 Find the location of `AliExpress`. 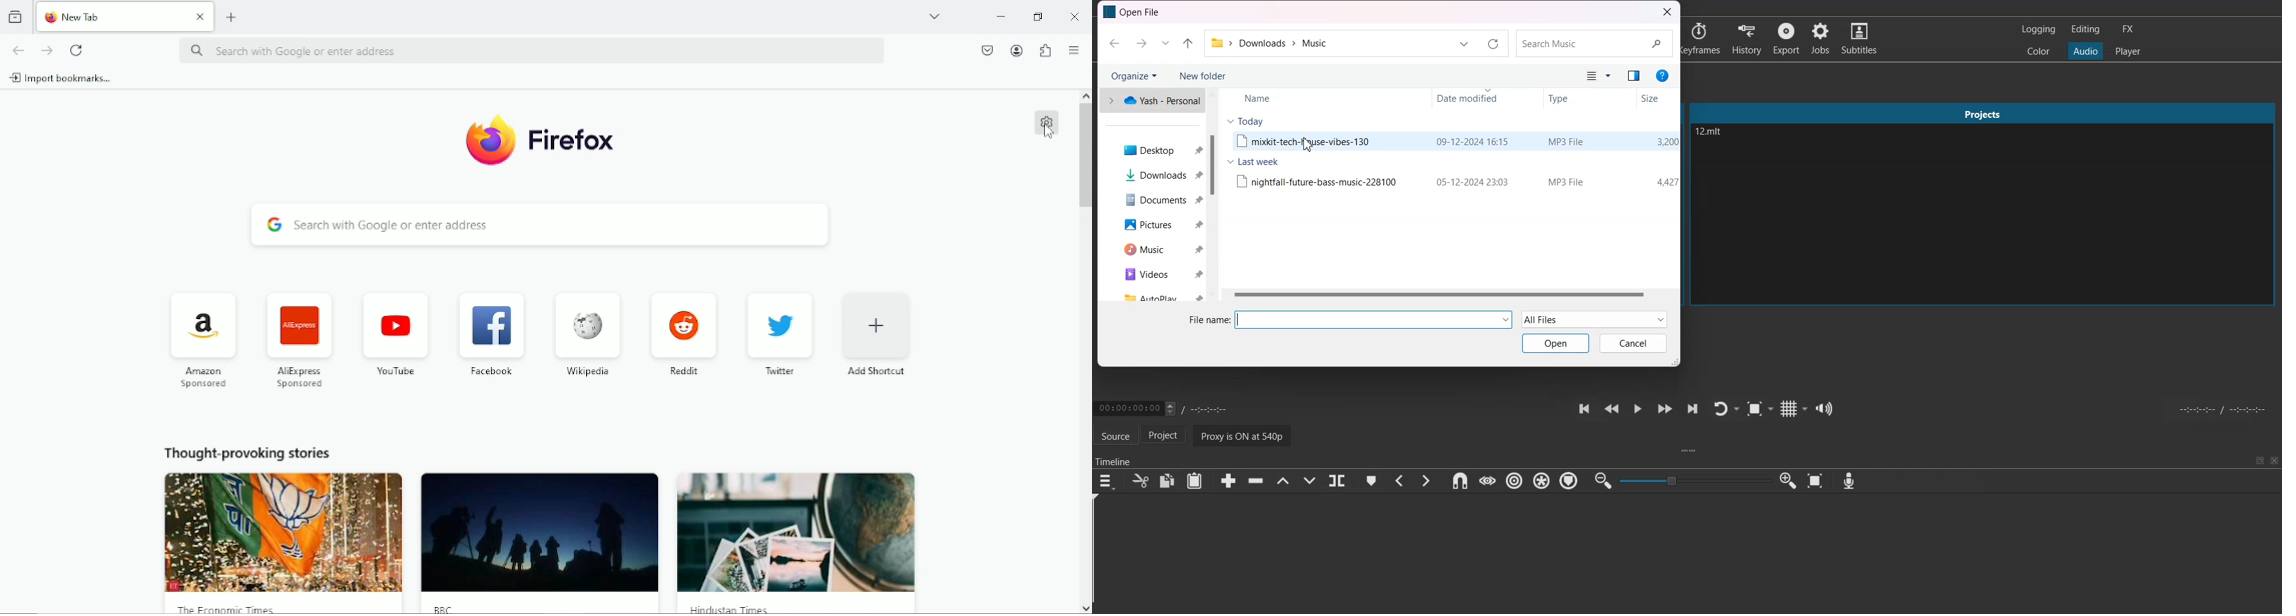

AliExpress is located at coordinates (298, 340).